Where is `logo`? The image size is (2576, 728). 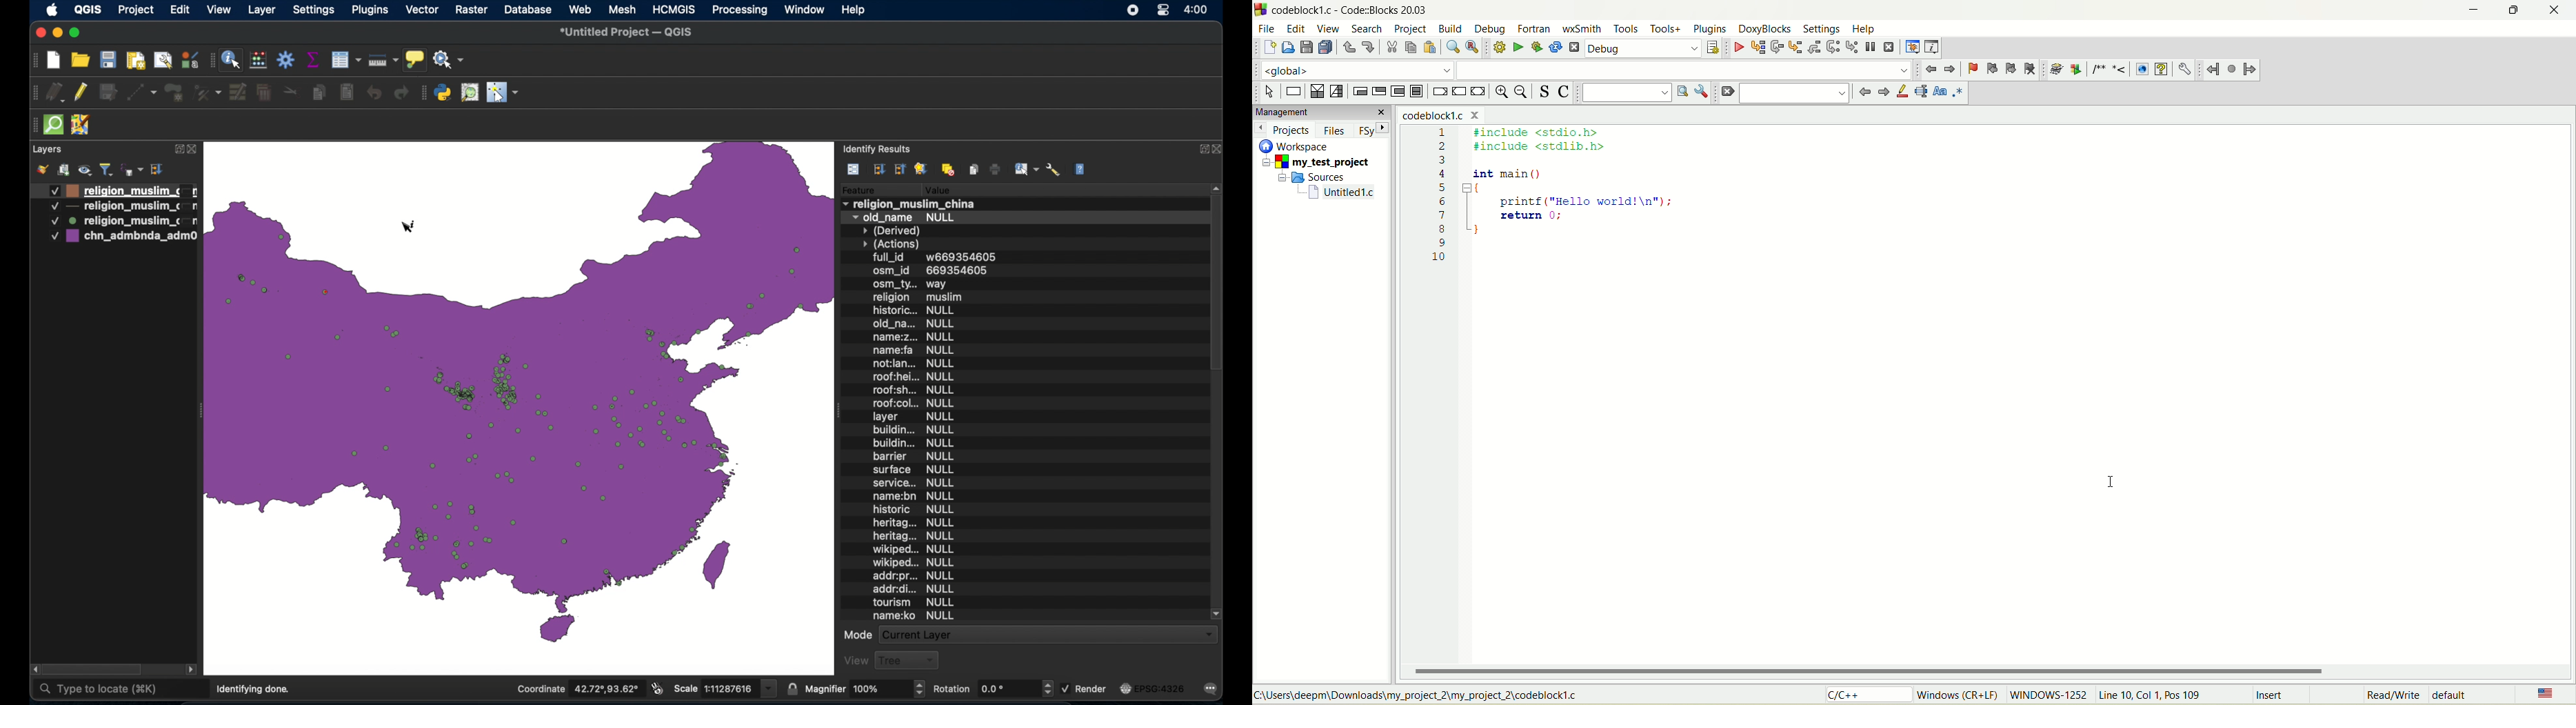 logo is located at coordinates (1260, 9).